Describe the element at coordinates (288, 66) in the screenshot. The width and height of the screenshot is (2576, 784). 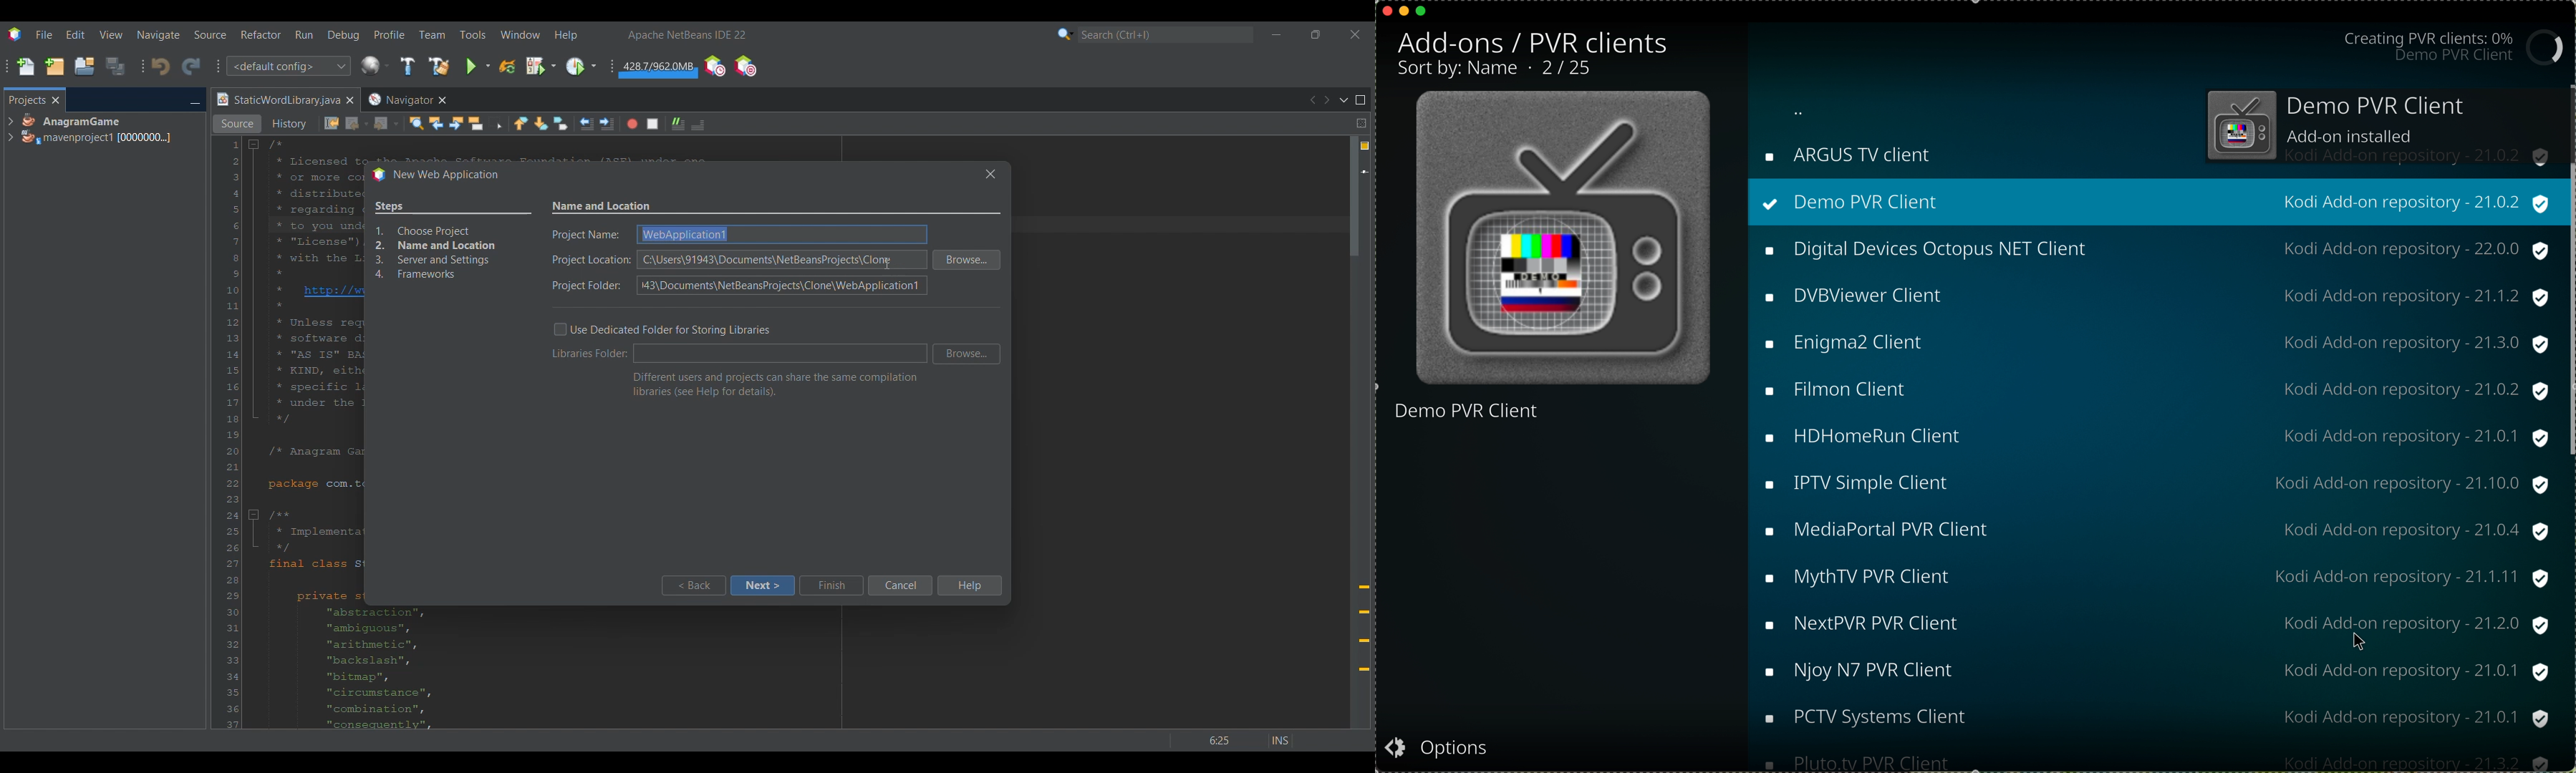
I see `Configuration options` at that location.